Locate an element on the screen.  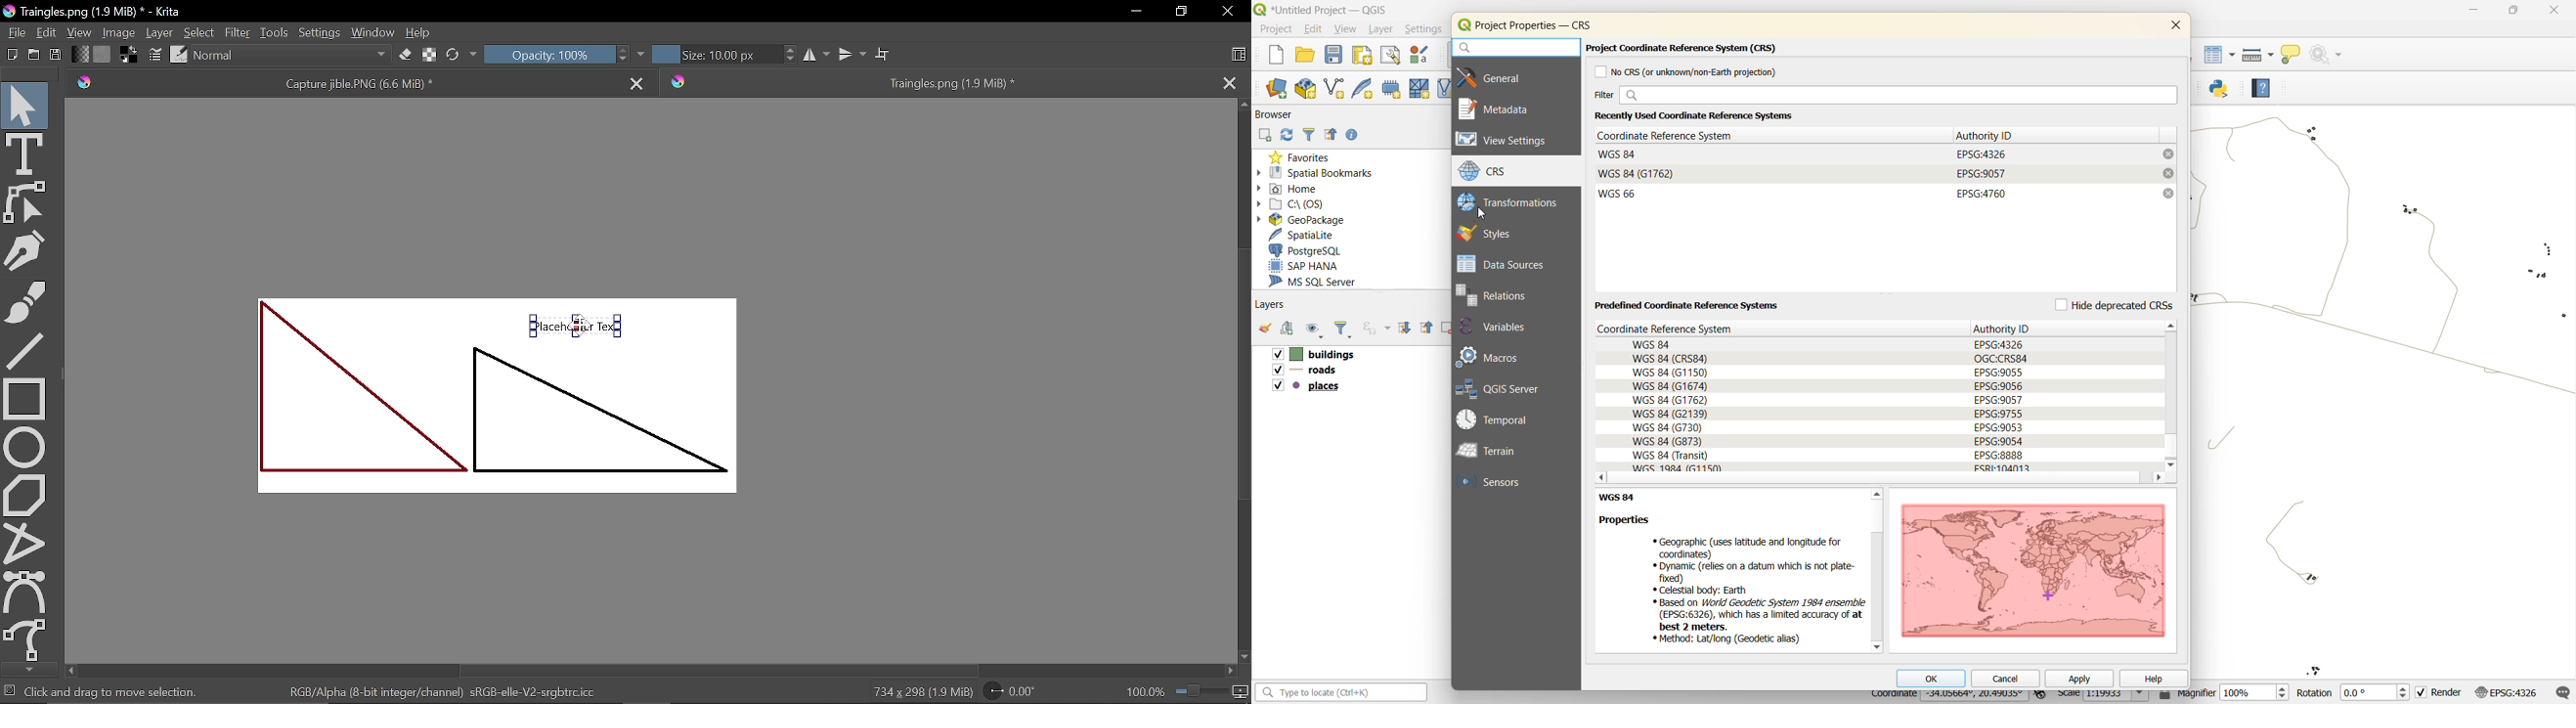
coordinate reference system is located at coordinates (1674, 135).